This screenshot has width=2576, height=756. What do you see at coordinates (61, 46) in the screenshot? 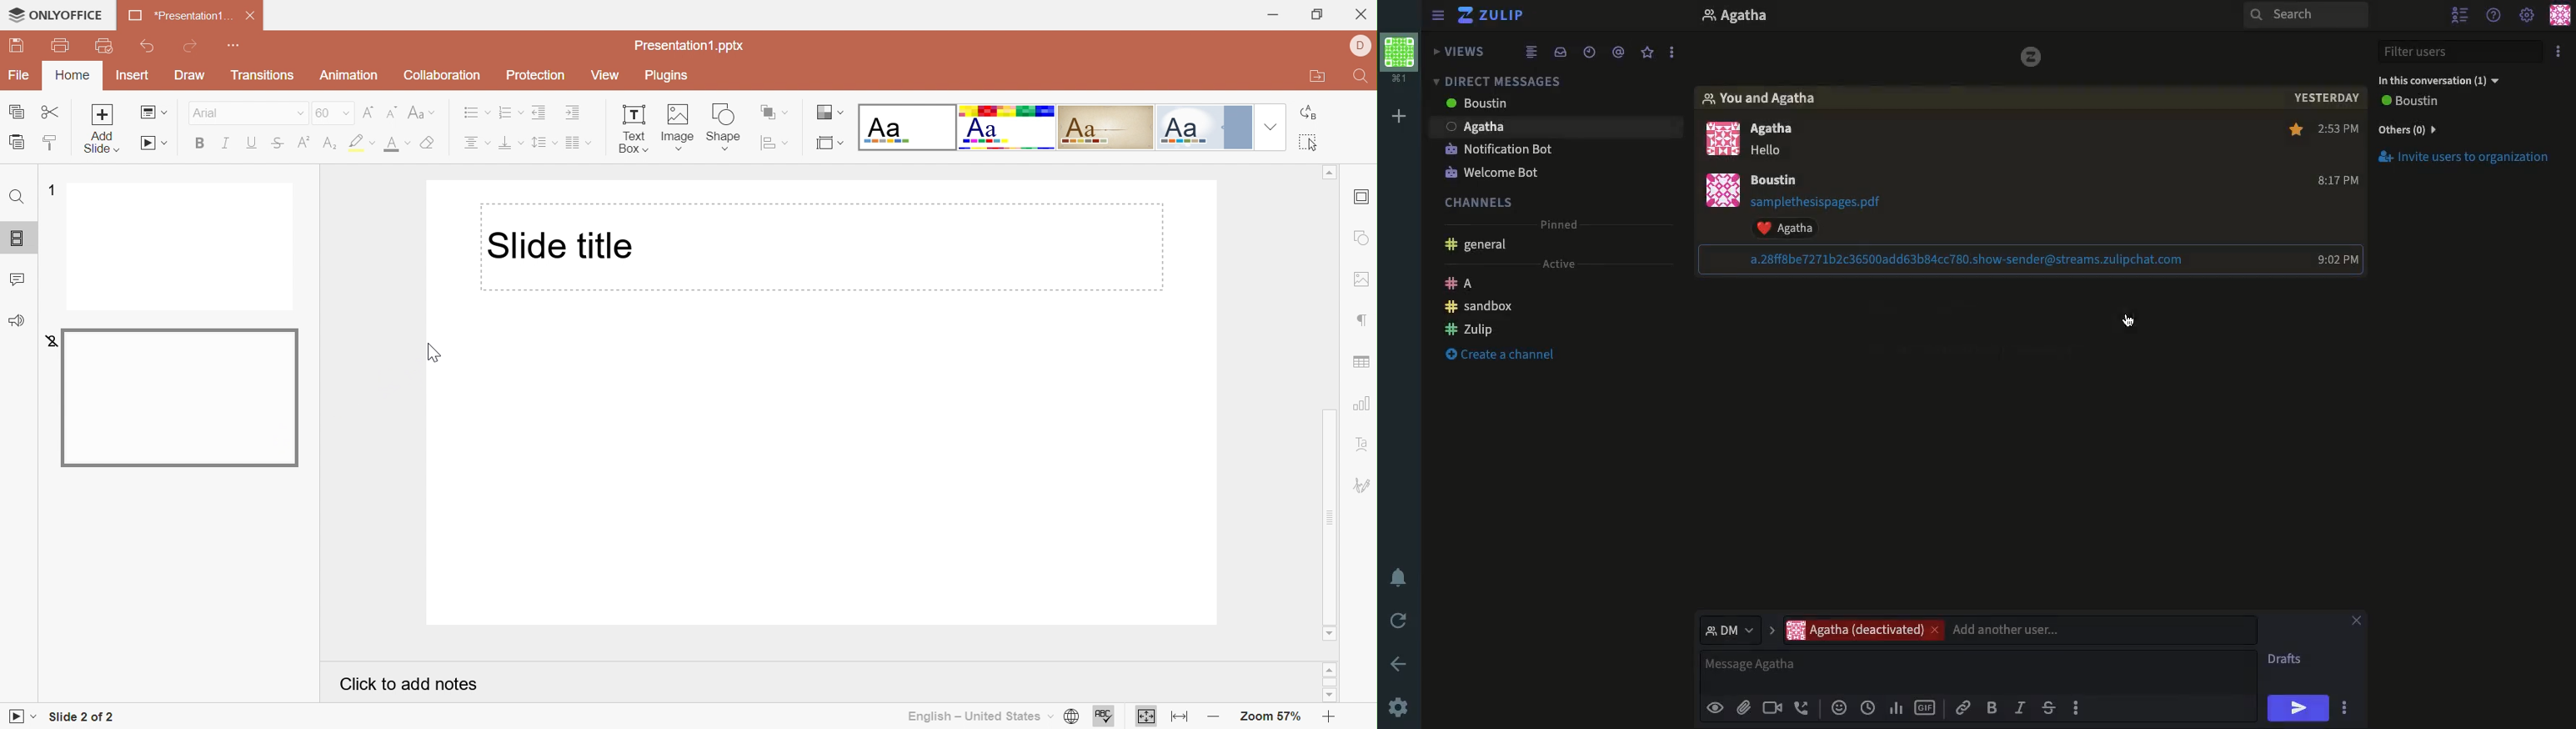
I see `Print` at bounding box center [61, 46].